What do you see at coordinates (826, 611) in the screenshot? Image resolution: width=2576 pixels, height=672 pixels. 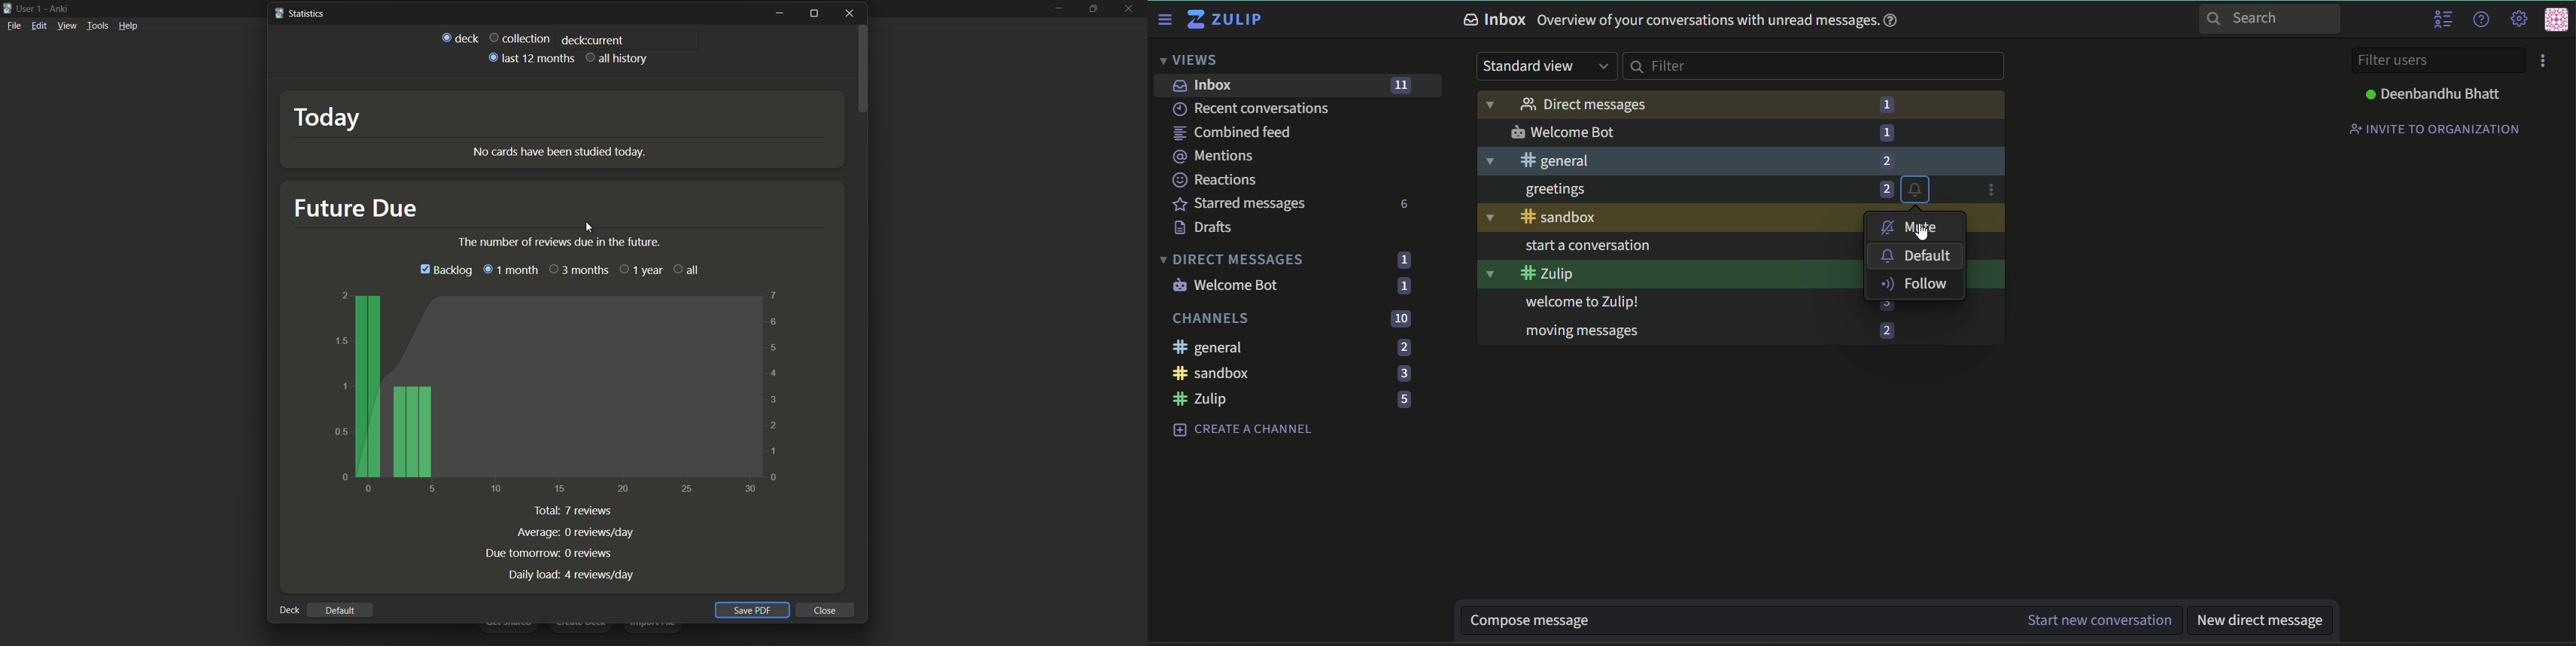 I see `close` at bounding box center [826, 611].